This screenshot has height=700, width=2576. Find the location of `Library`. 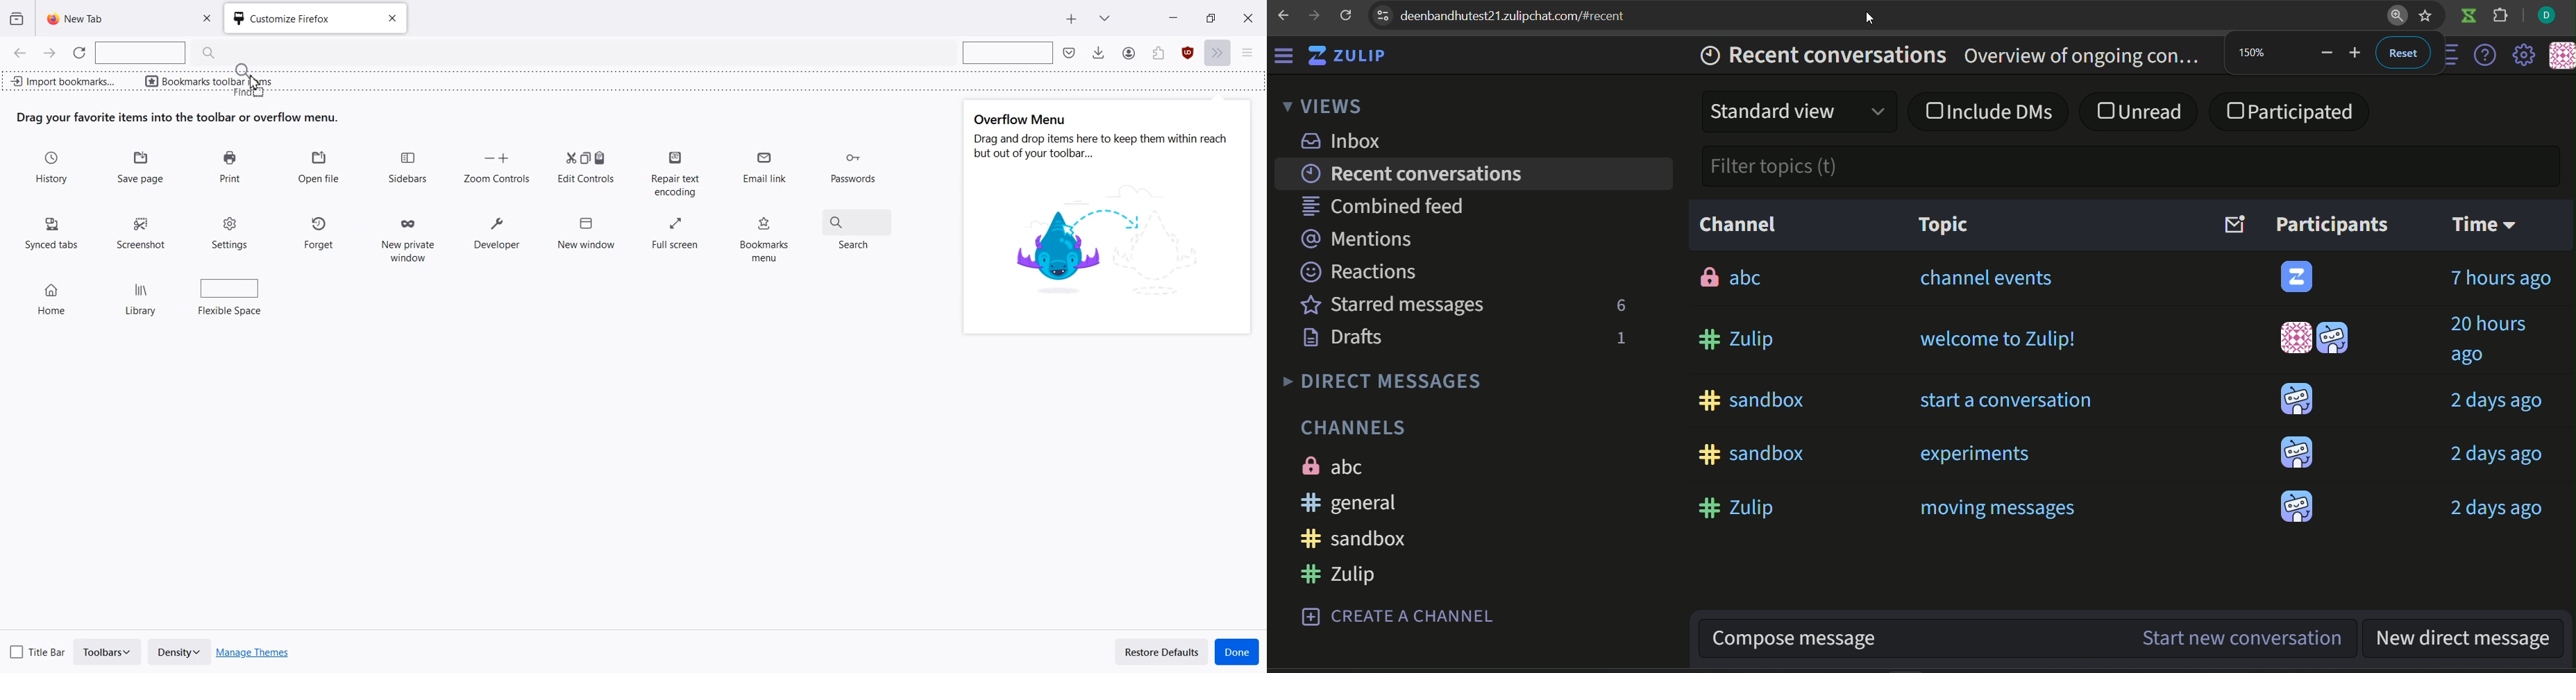

Library is located at coordinates (143, 294).